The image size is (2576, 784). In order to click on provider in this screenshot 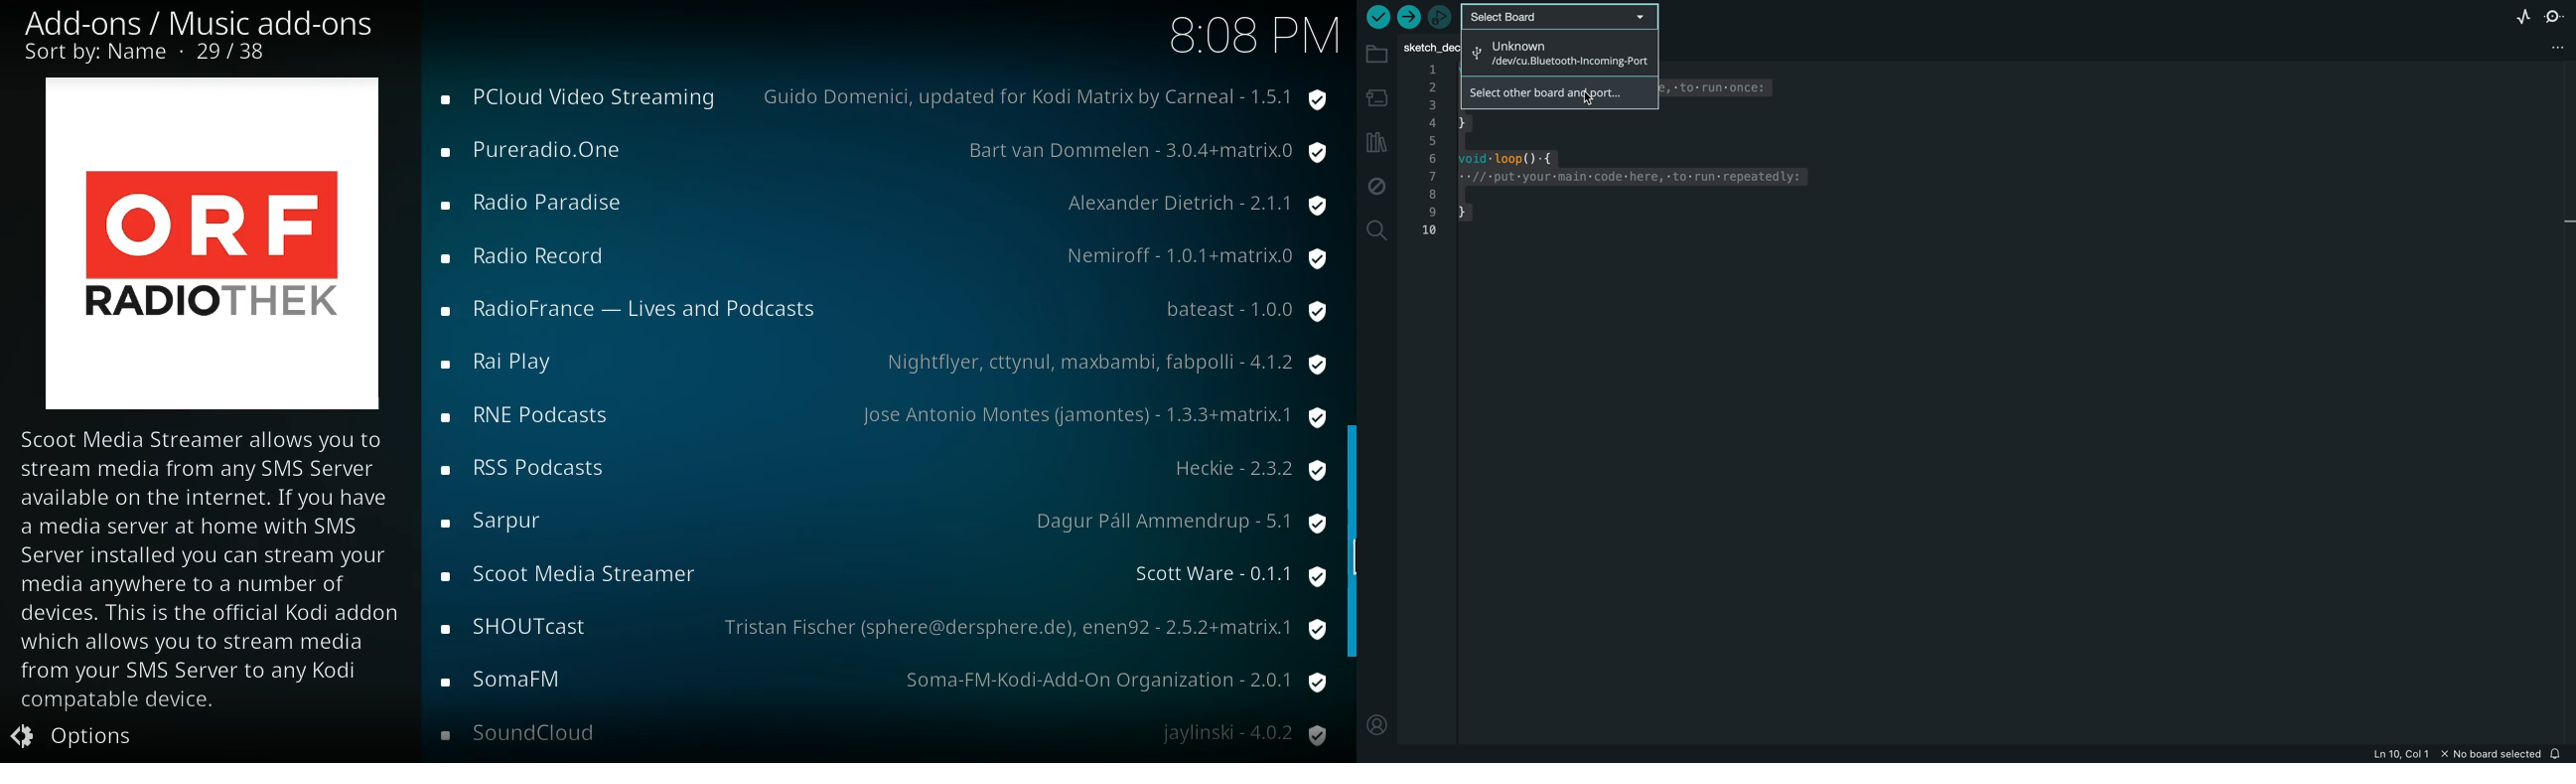, I will do `click(1245, 732)`.